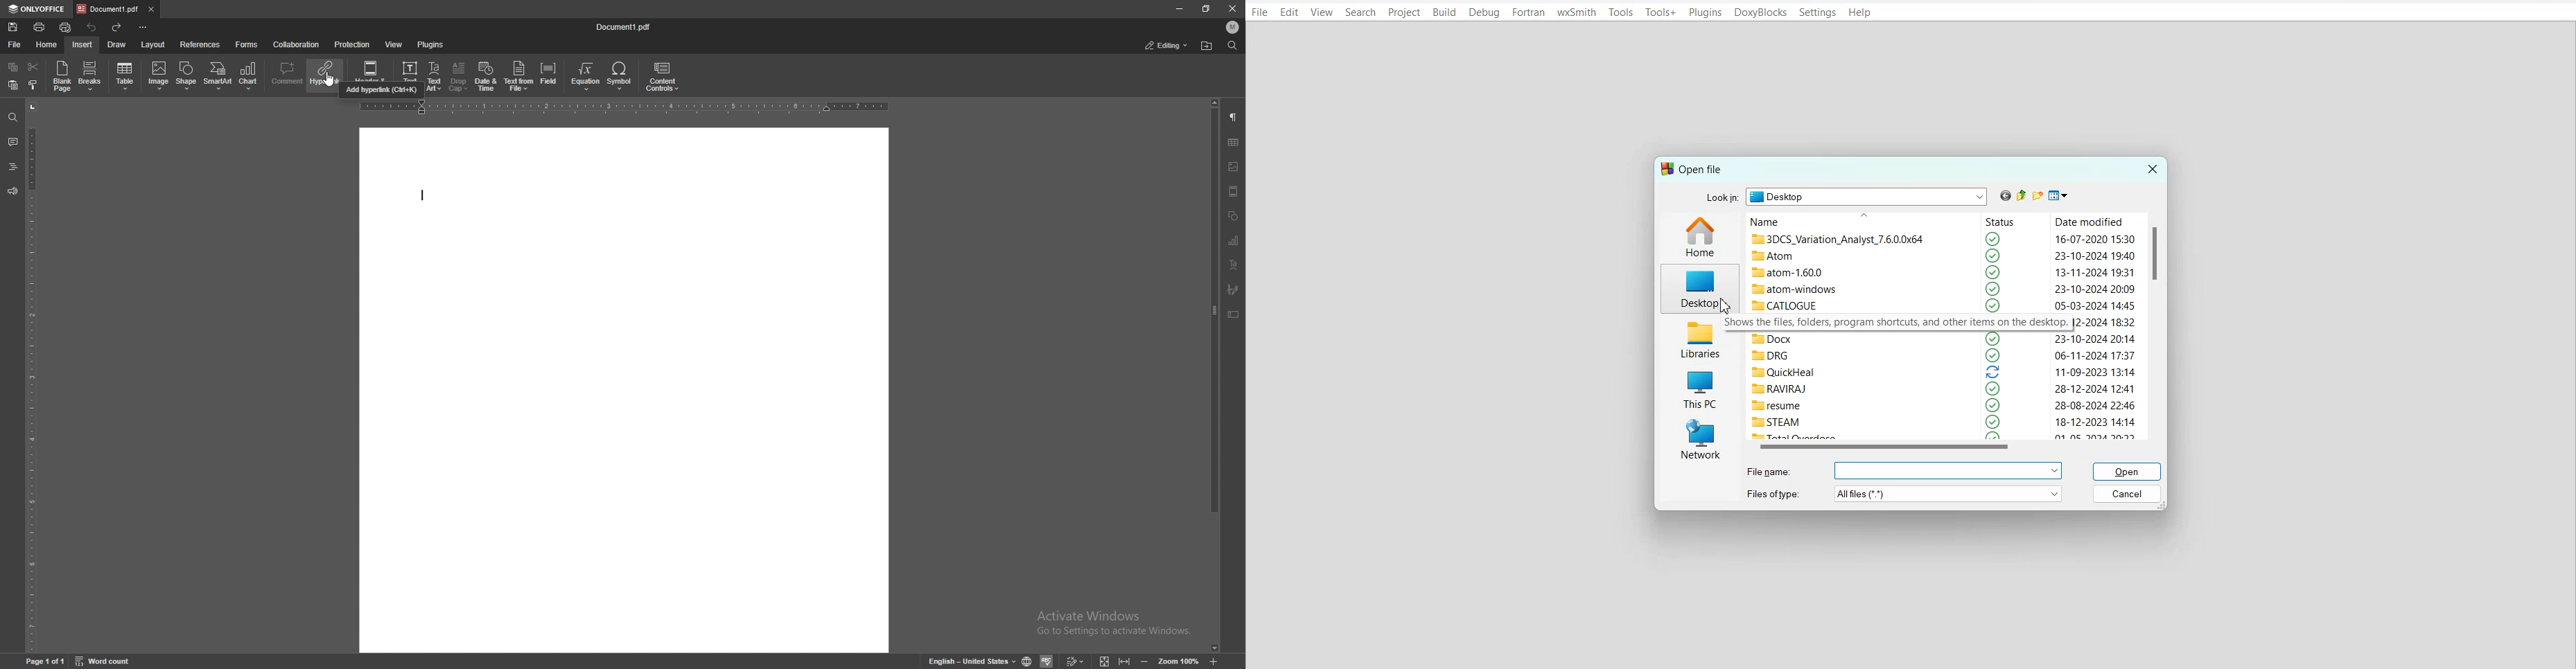 The width and height of the screenshot is (2576, 672). Describe the element at coordinates (93, 28) in the screenshot. I see `undo` at that location.